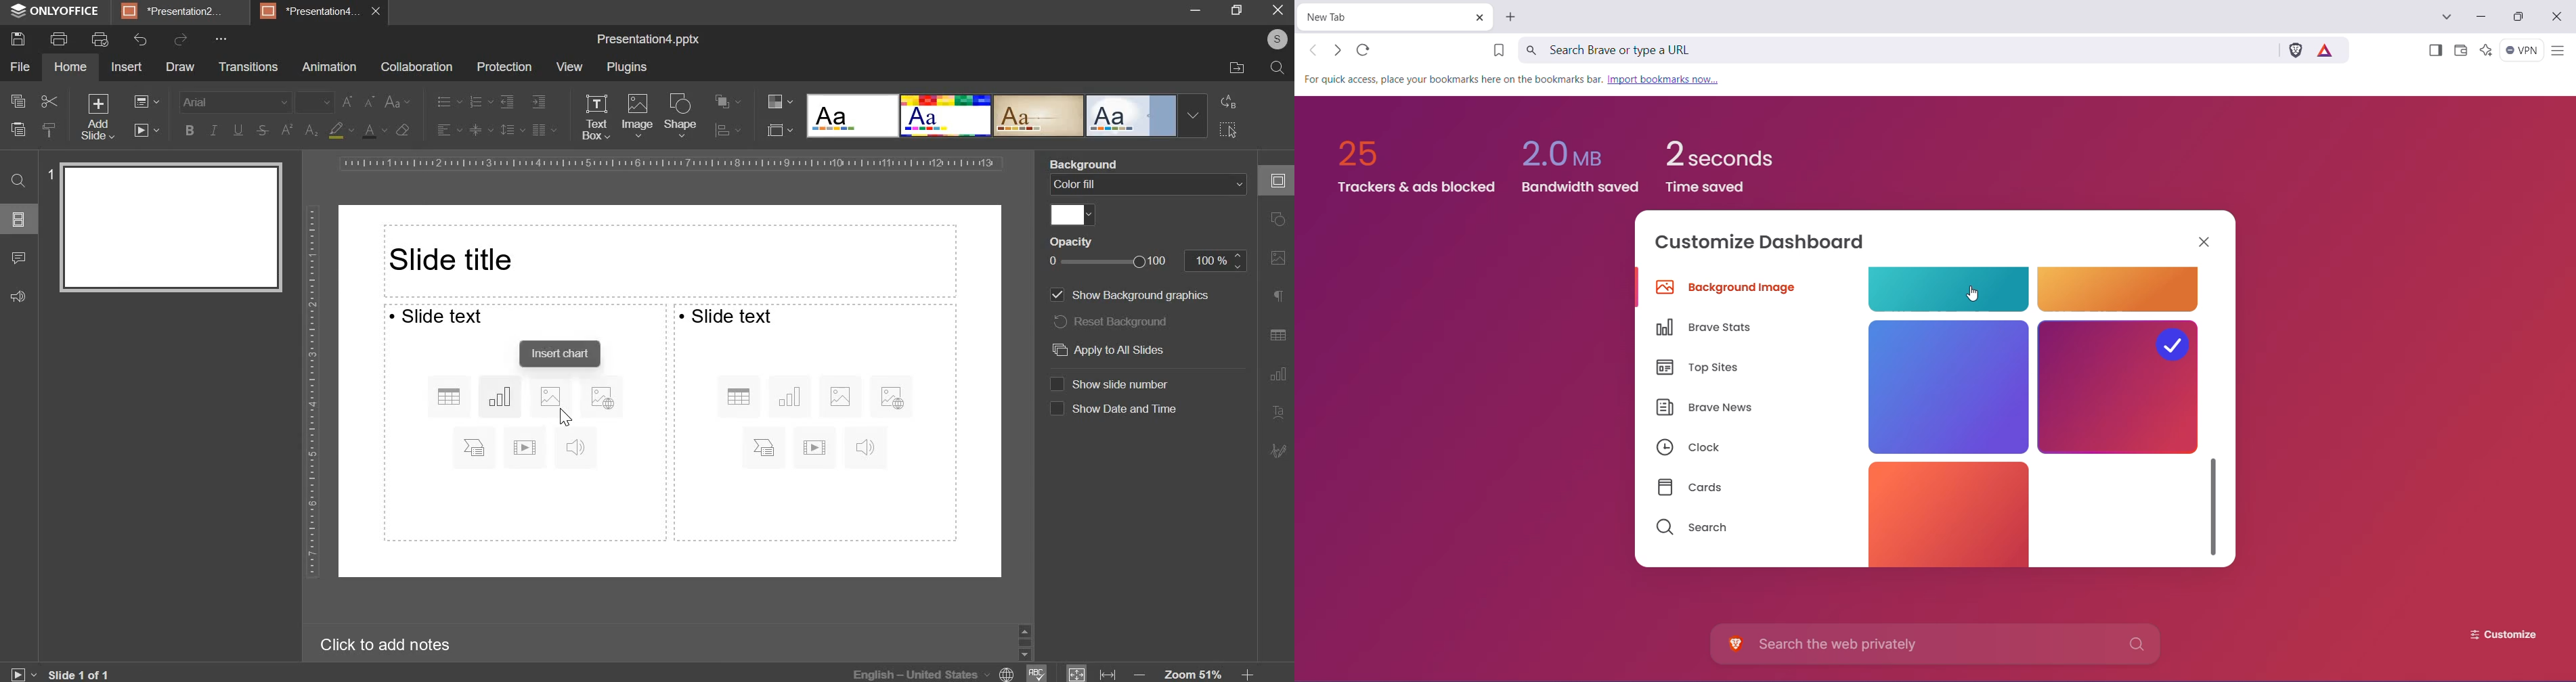 The image size is (2576, 700). What do you see at coordinates (571, 66) in the screenshot?
I see `view` at bounding box center [571, 66].